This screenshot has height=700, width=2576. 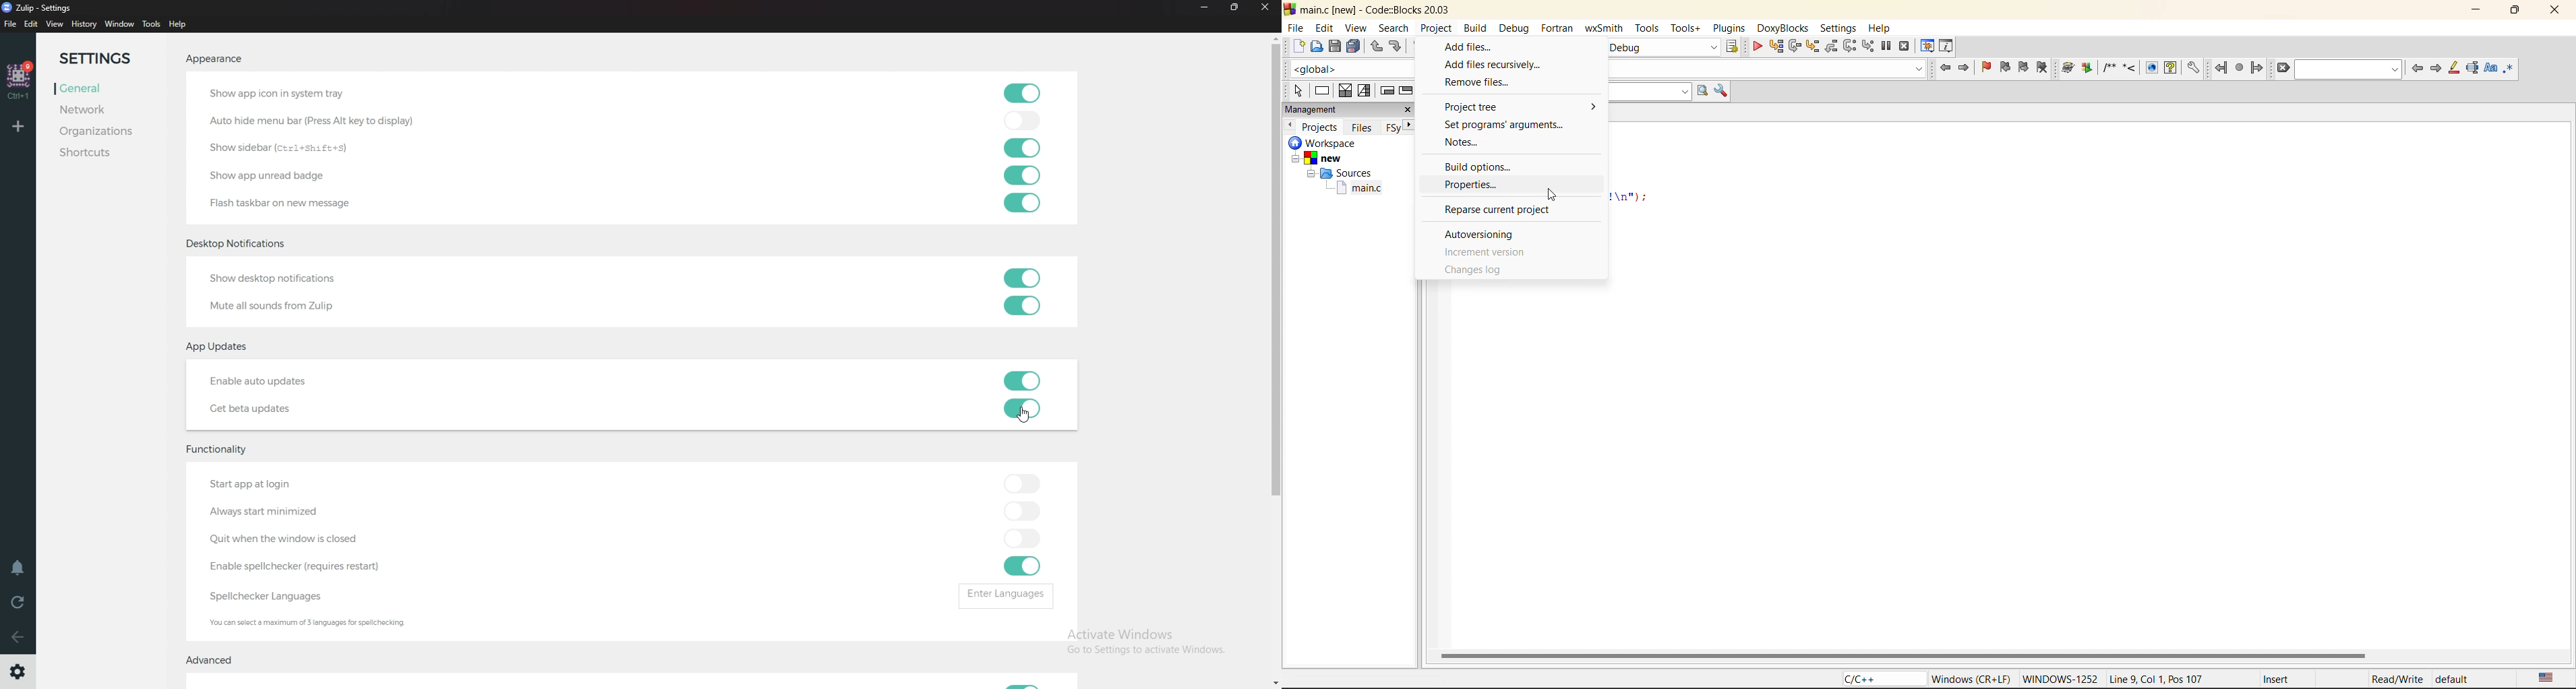 I want to click on selected text, so click(x=2473, y=69).